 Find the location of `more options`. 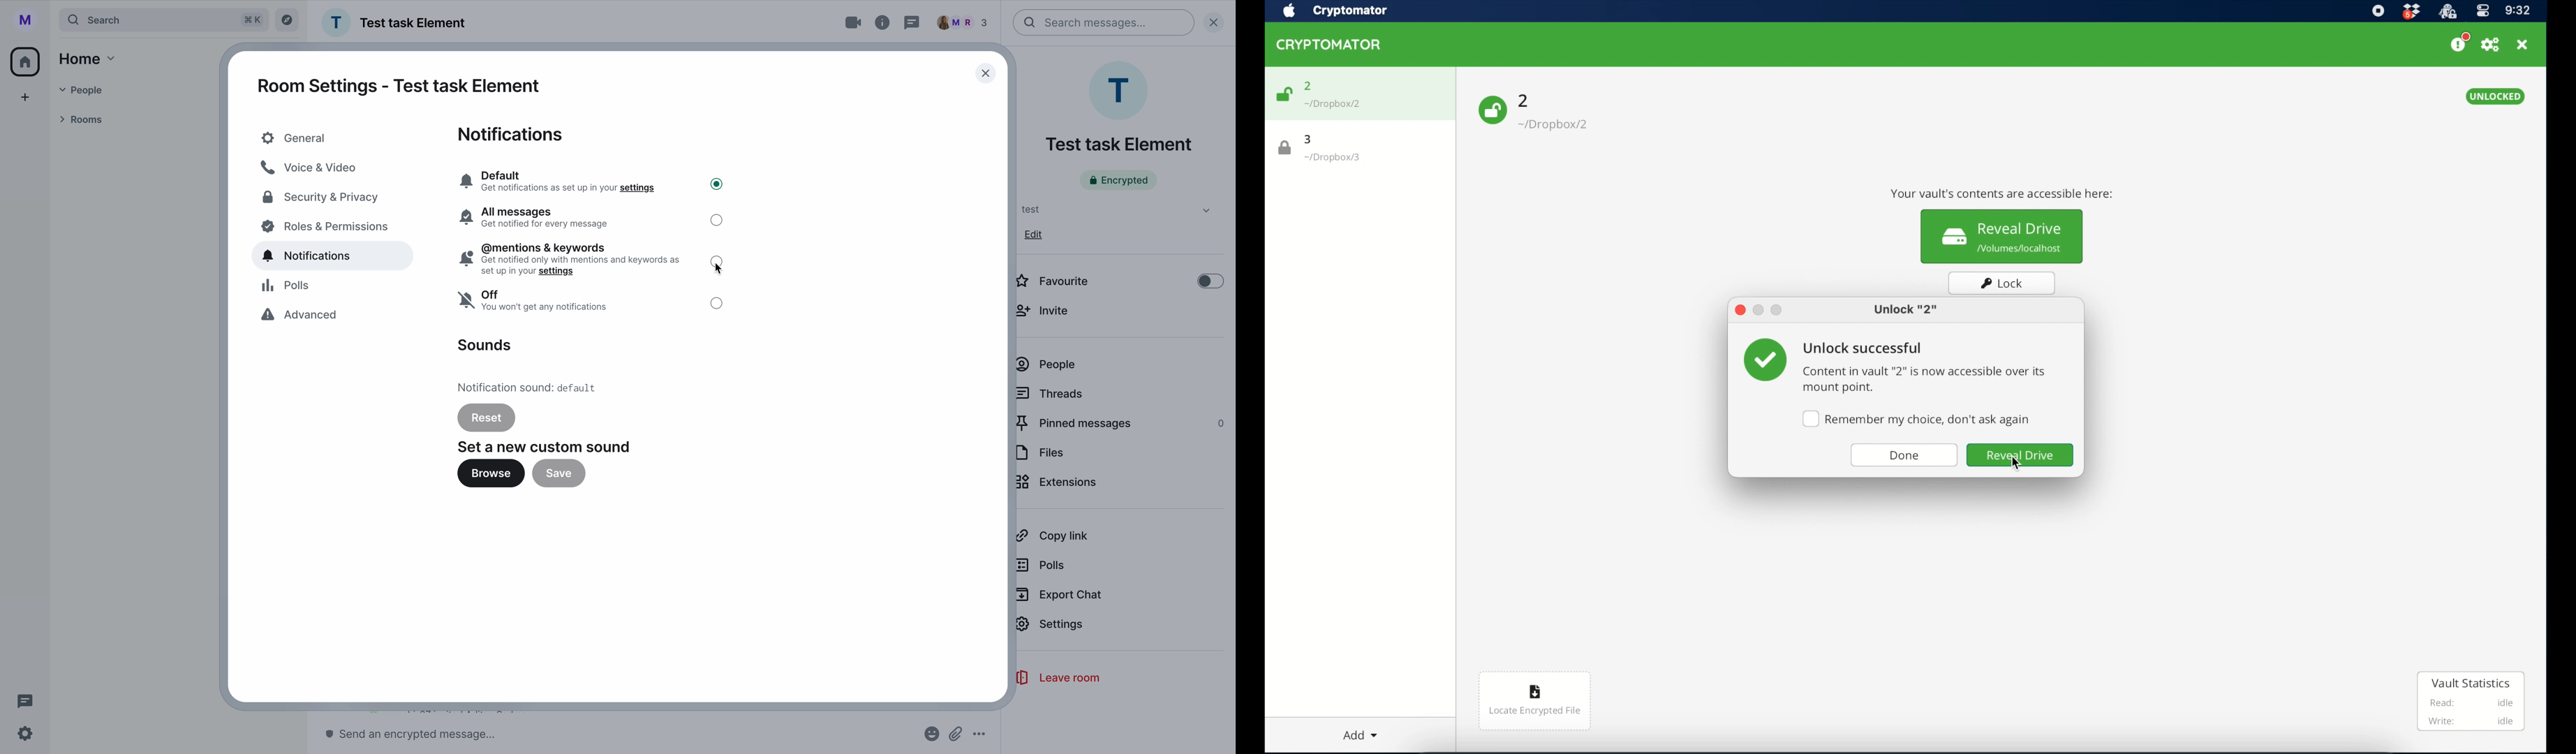

more options is located at coordinates (980, 735).